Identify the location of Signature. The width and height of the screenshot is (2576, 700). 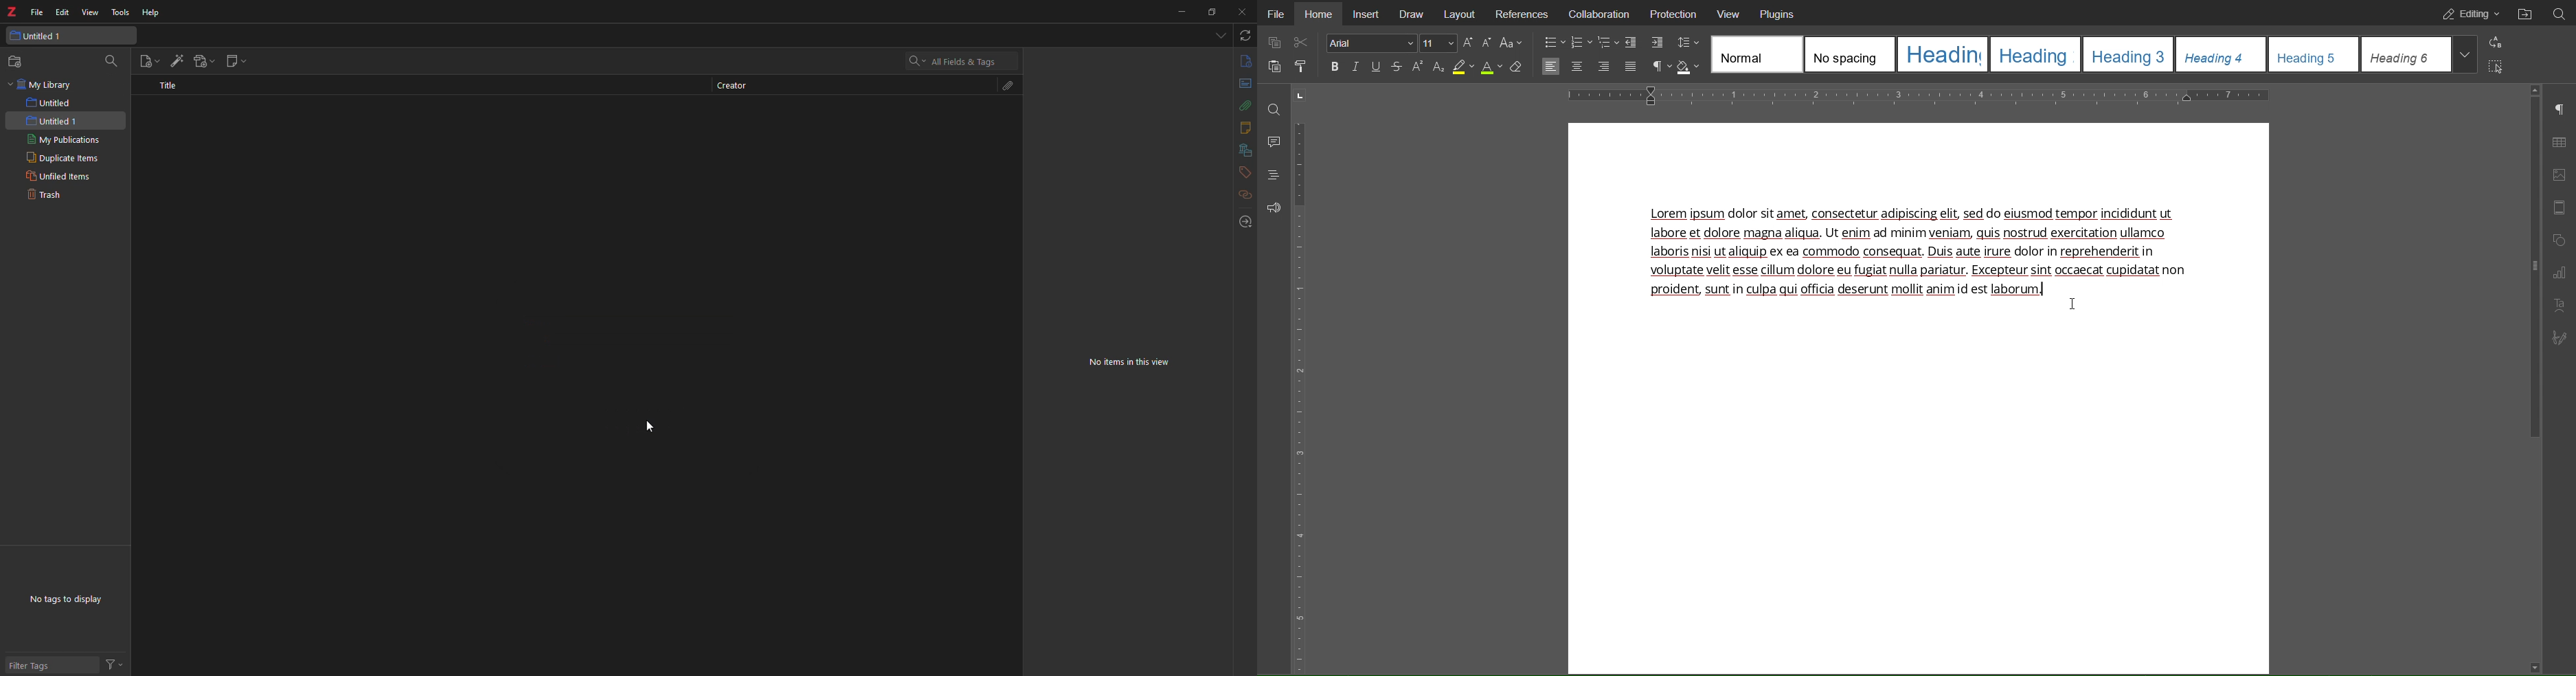
(2563, 338).